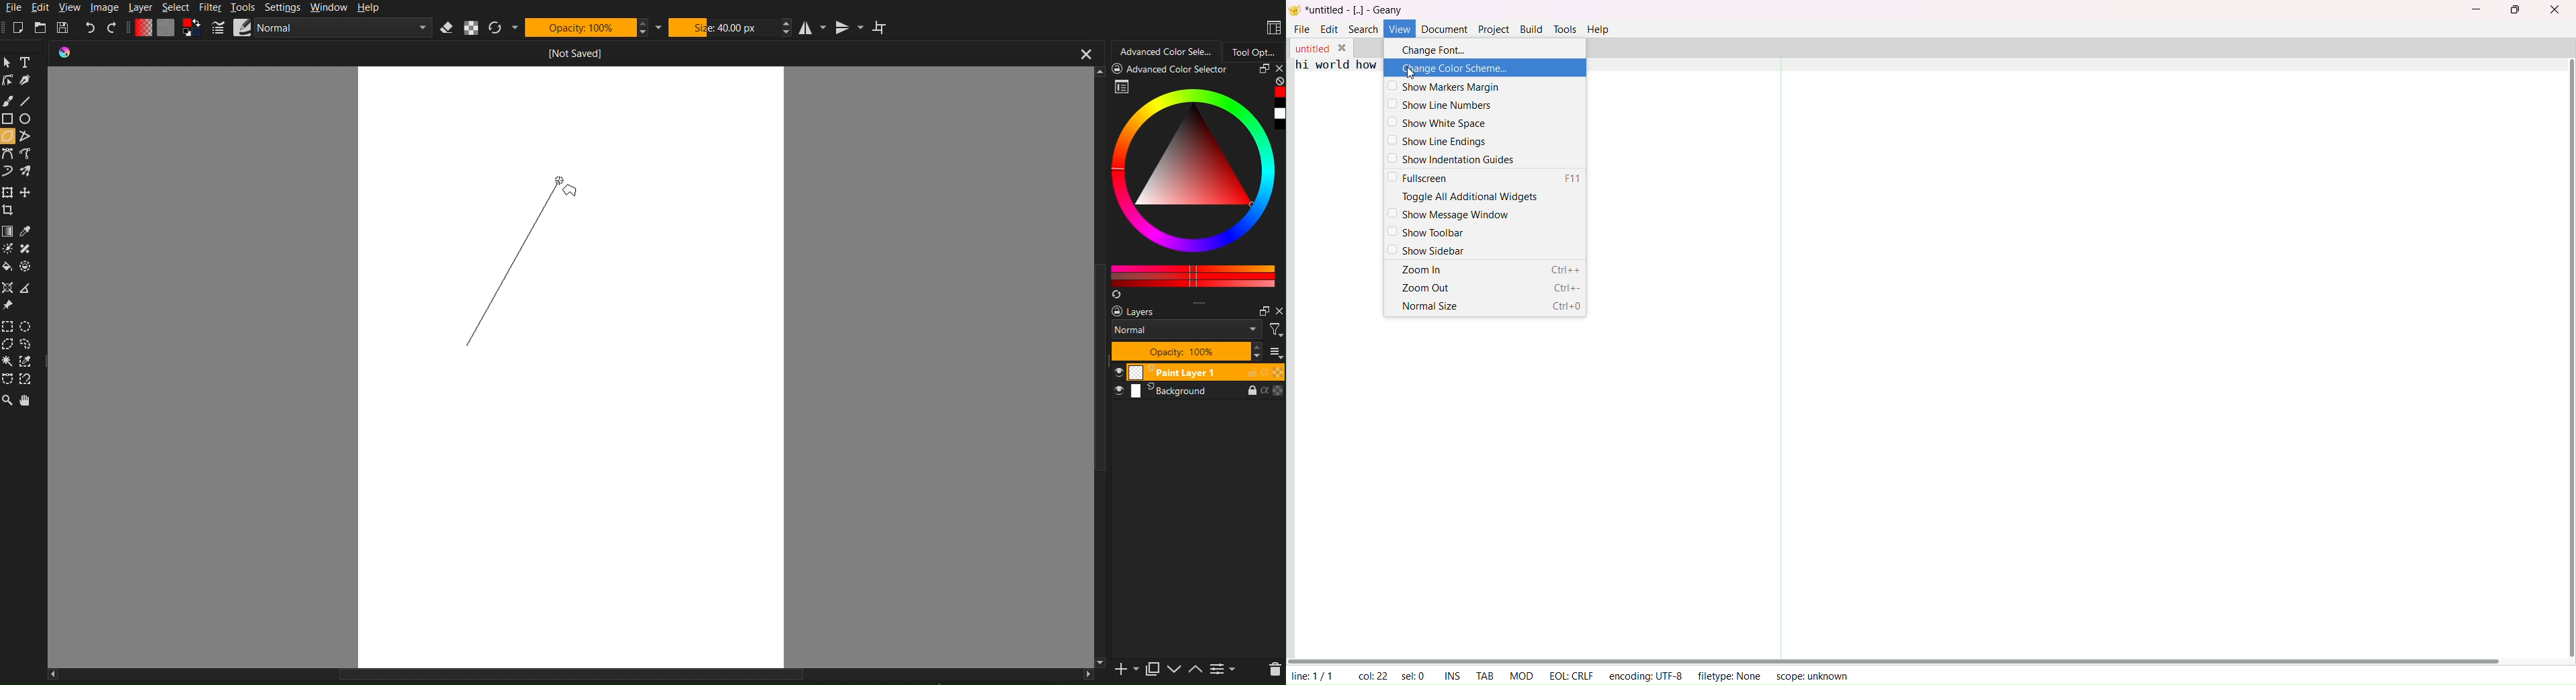 The image size is (2576, 700). I want to click on eol crlf, so click(1568, 675).